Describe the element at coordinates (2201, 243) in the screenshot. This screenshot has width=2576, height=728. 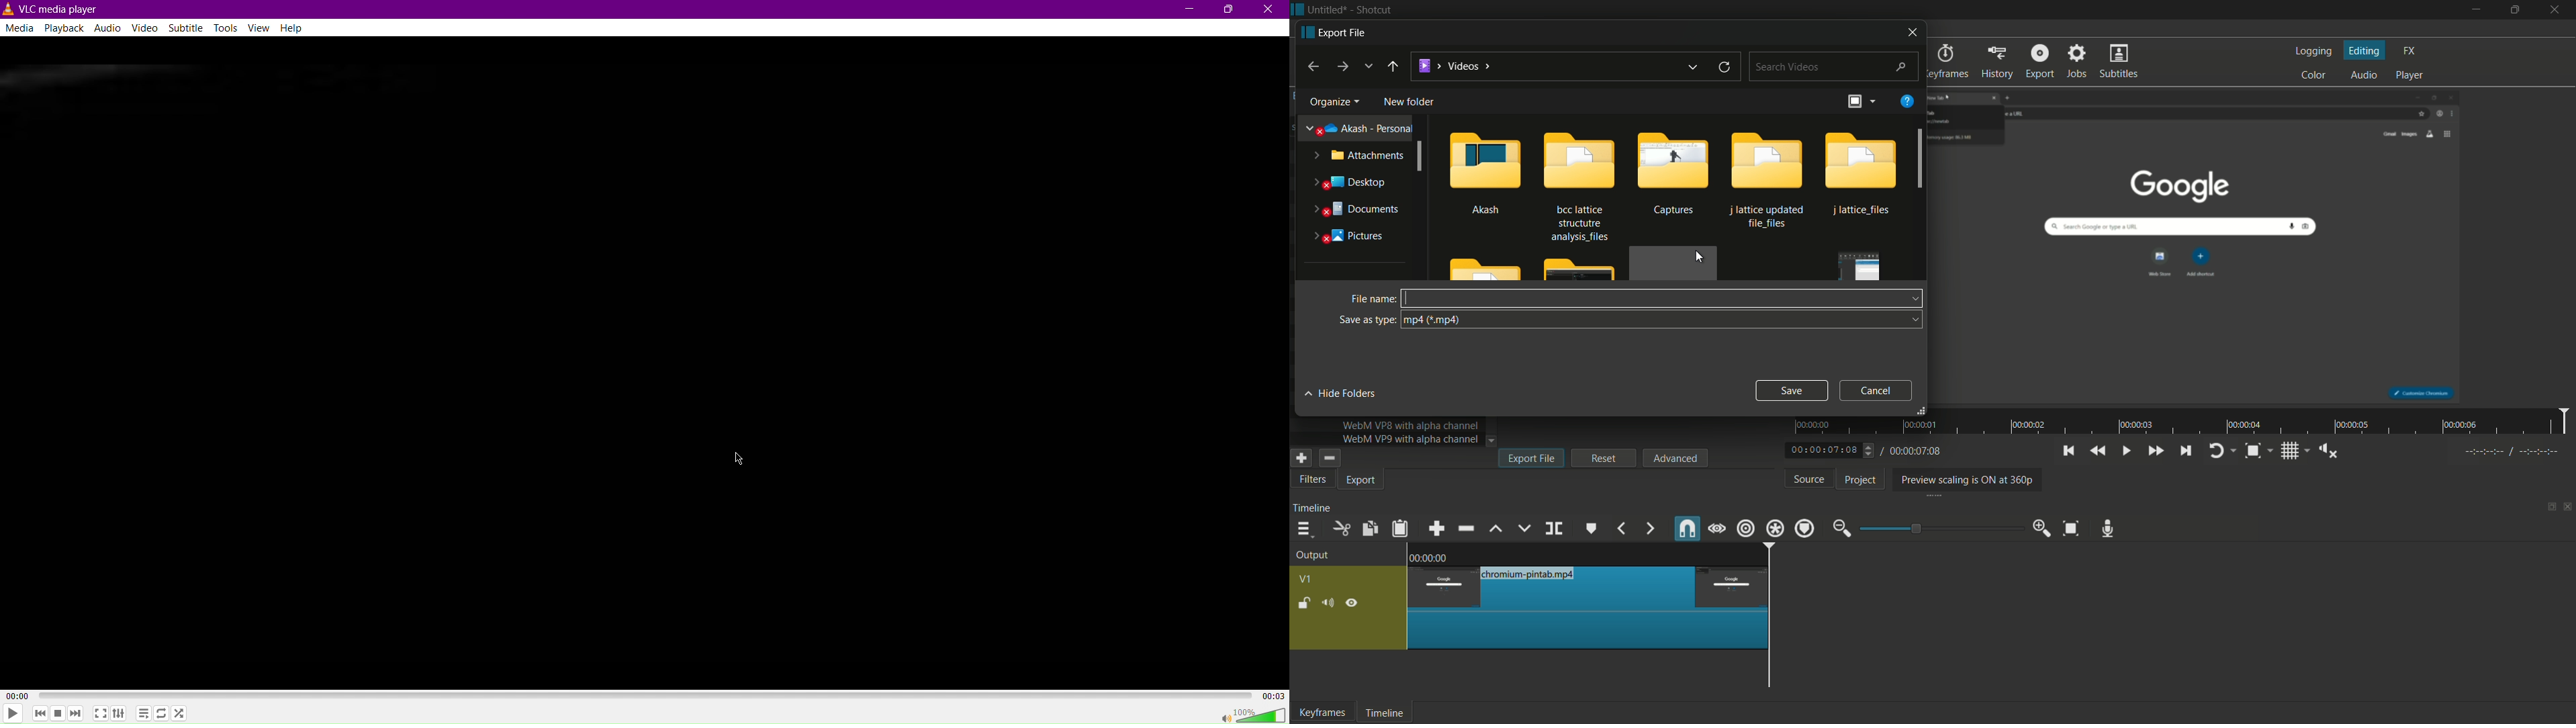
I see `preview video` at that location.